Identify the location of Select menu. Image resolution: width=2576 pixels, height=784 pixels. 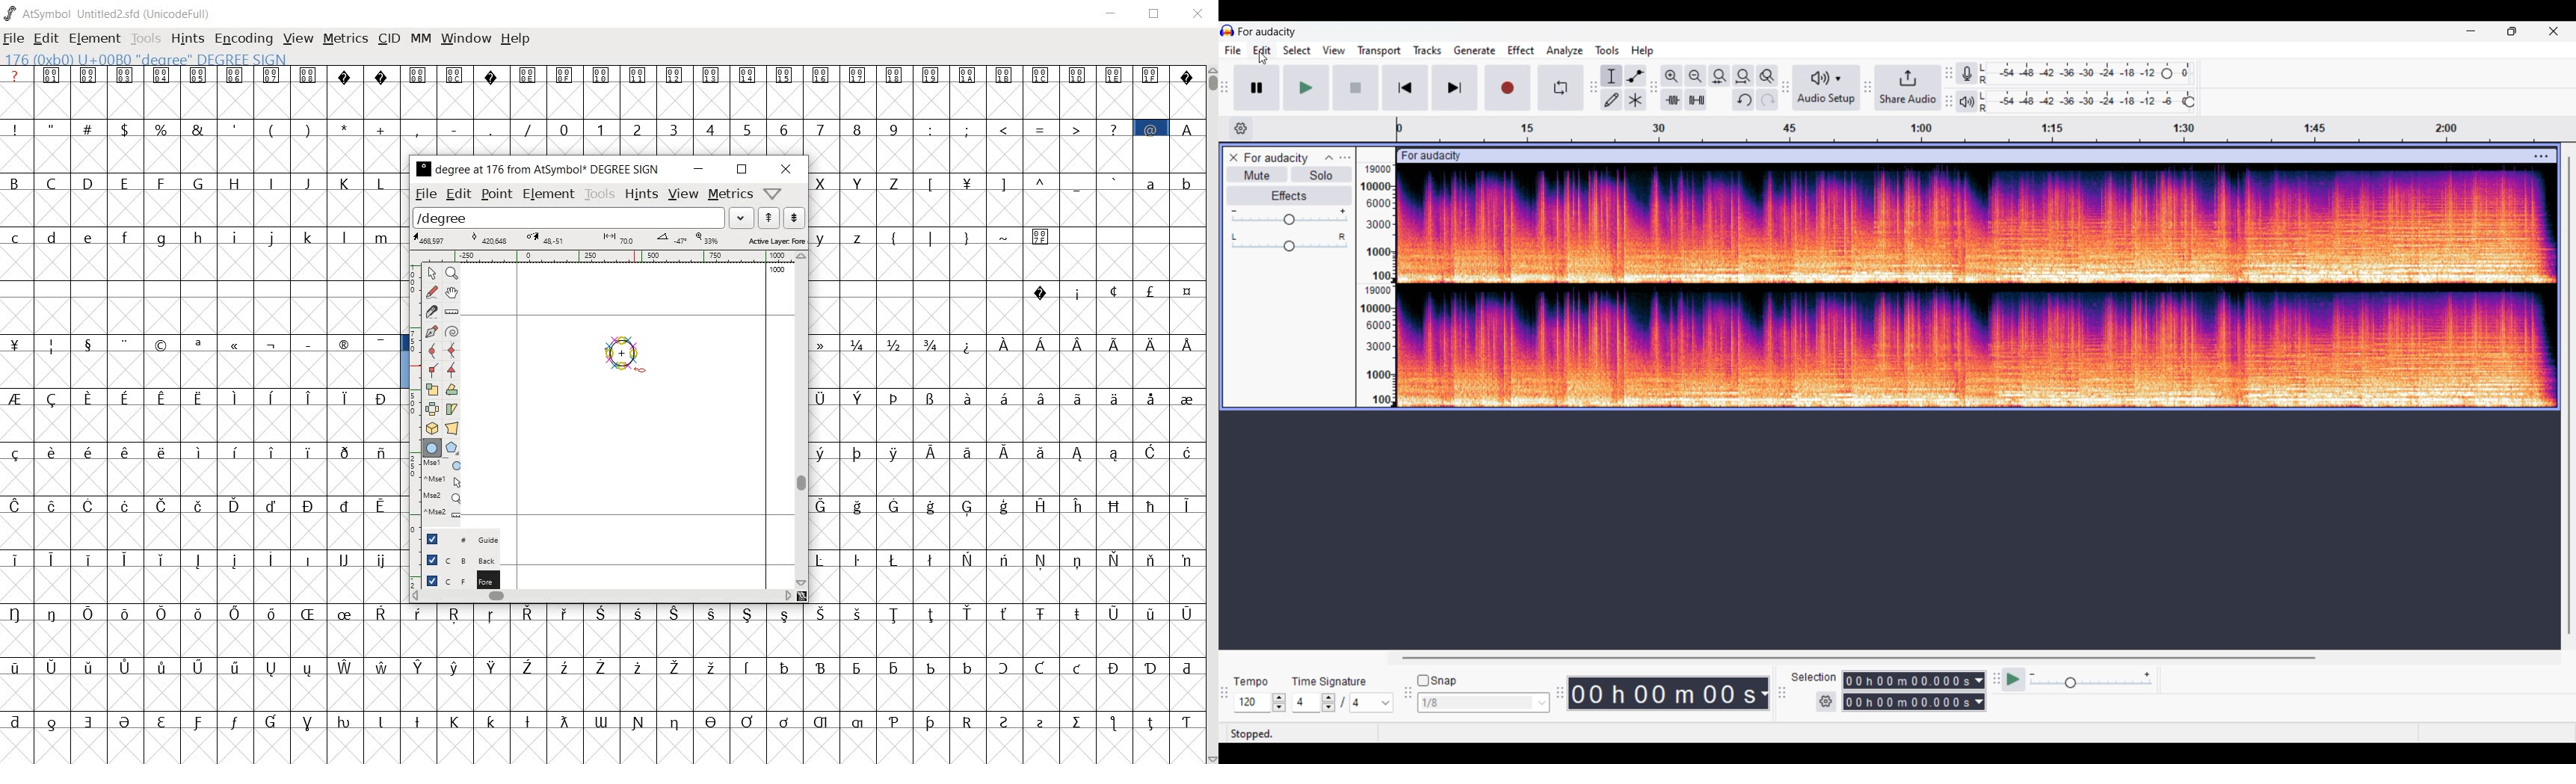
(1297, 50).